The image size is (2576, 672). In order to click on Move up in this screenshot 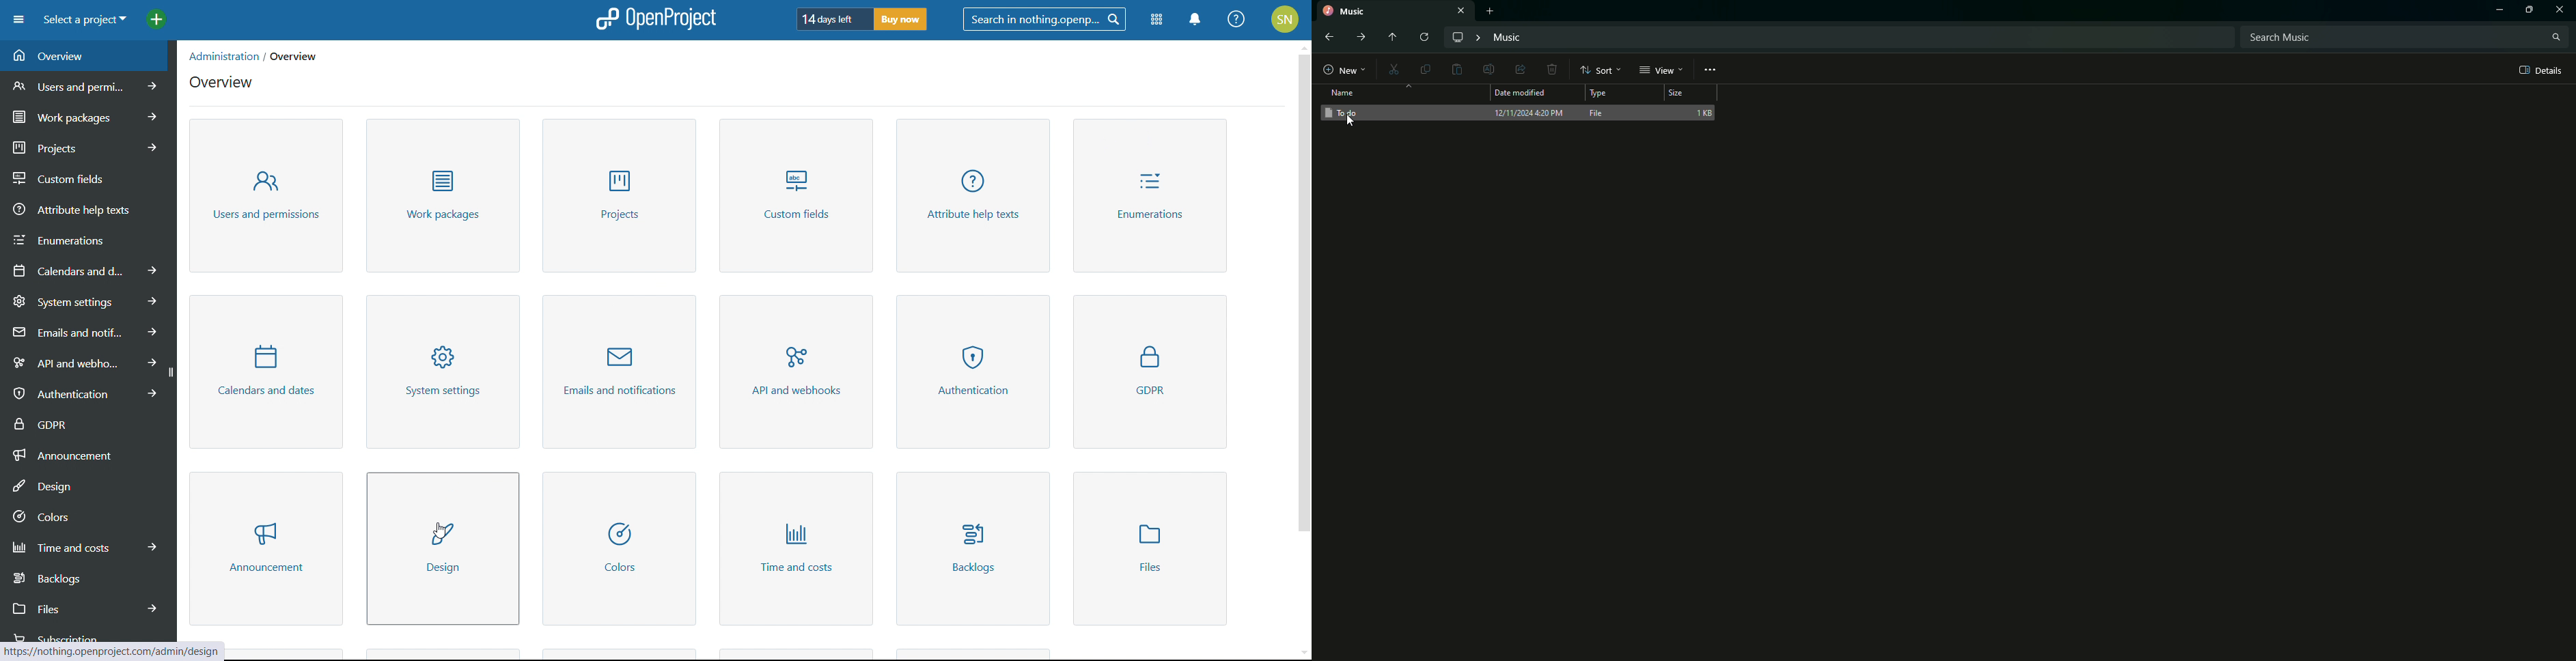, I will do `click(1391, 36)`.